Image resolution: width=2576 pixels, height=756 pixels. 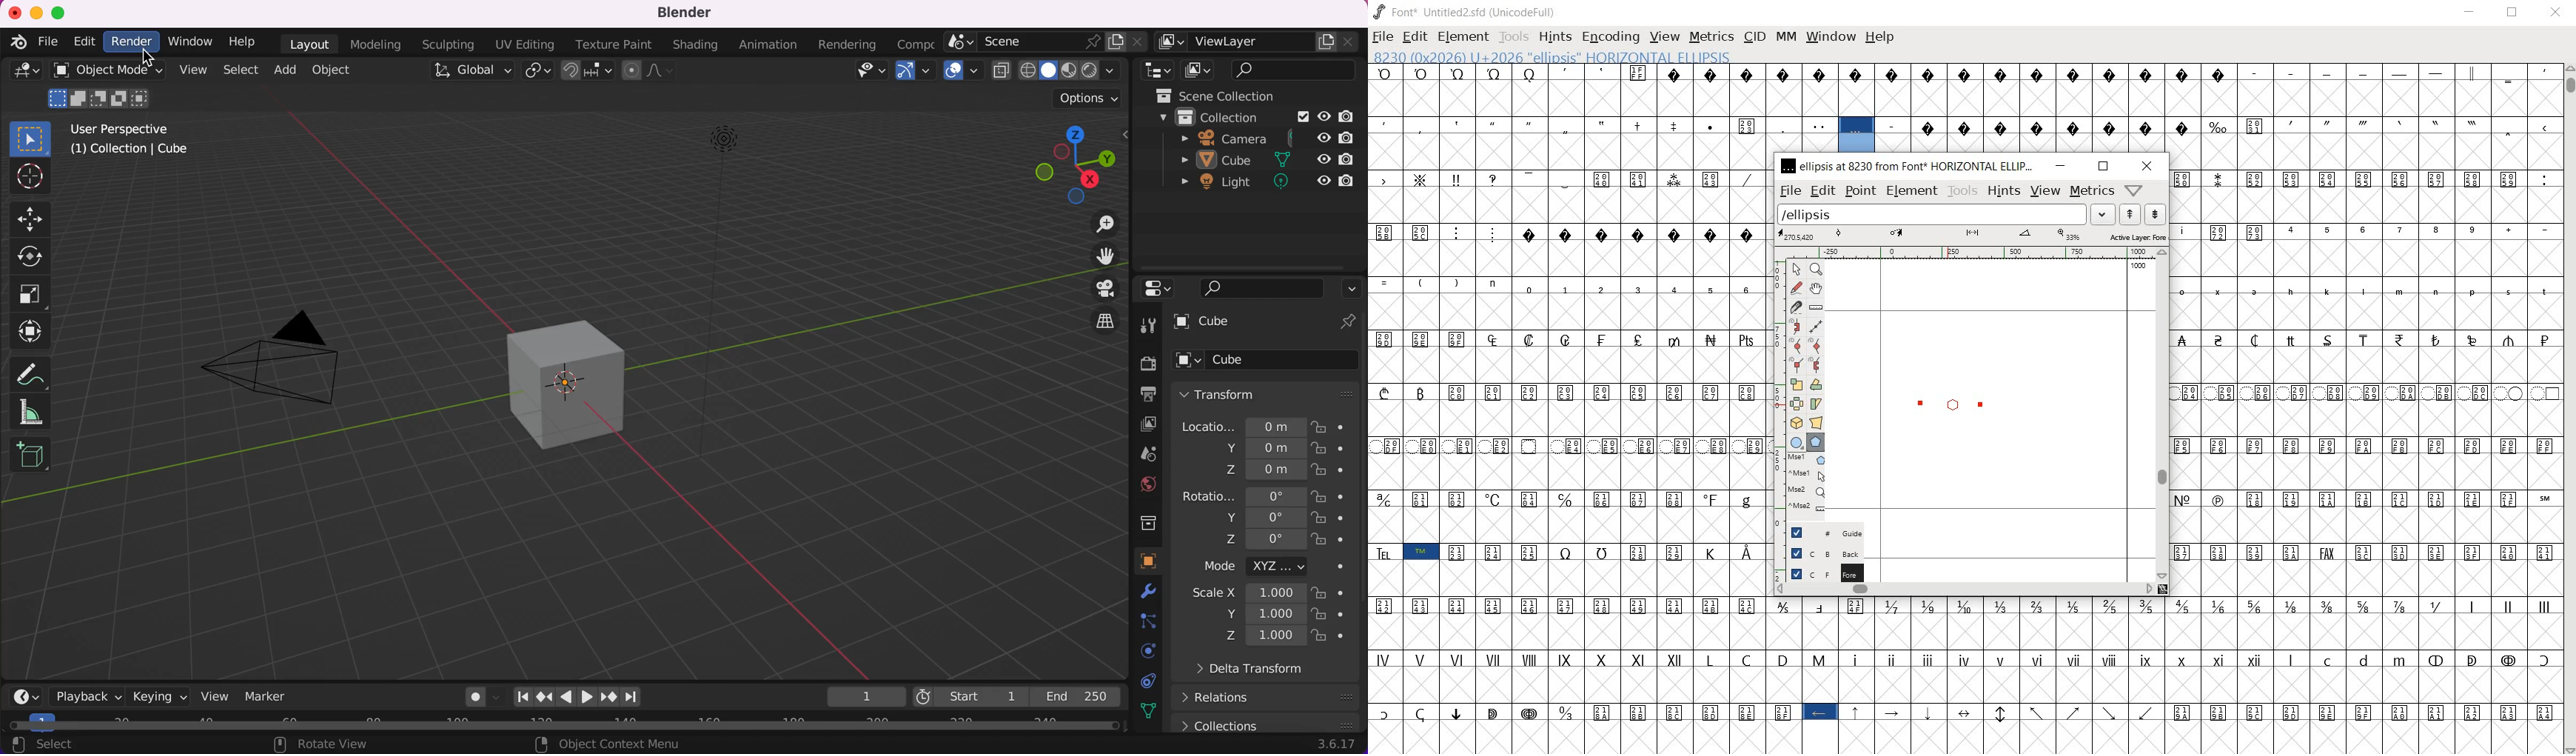 I want to click on Add a corner point, so click(x=1795, y=364).